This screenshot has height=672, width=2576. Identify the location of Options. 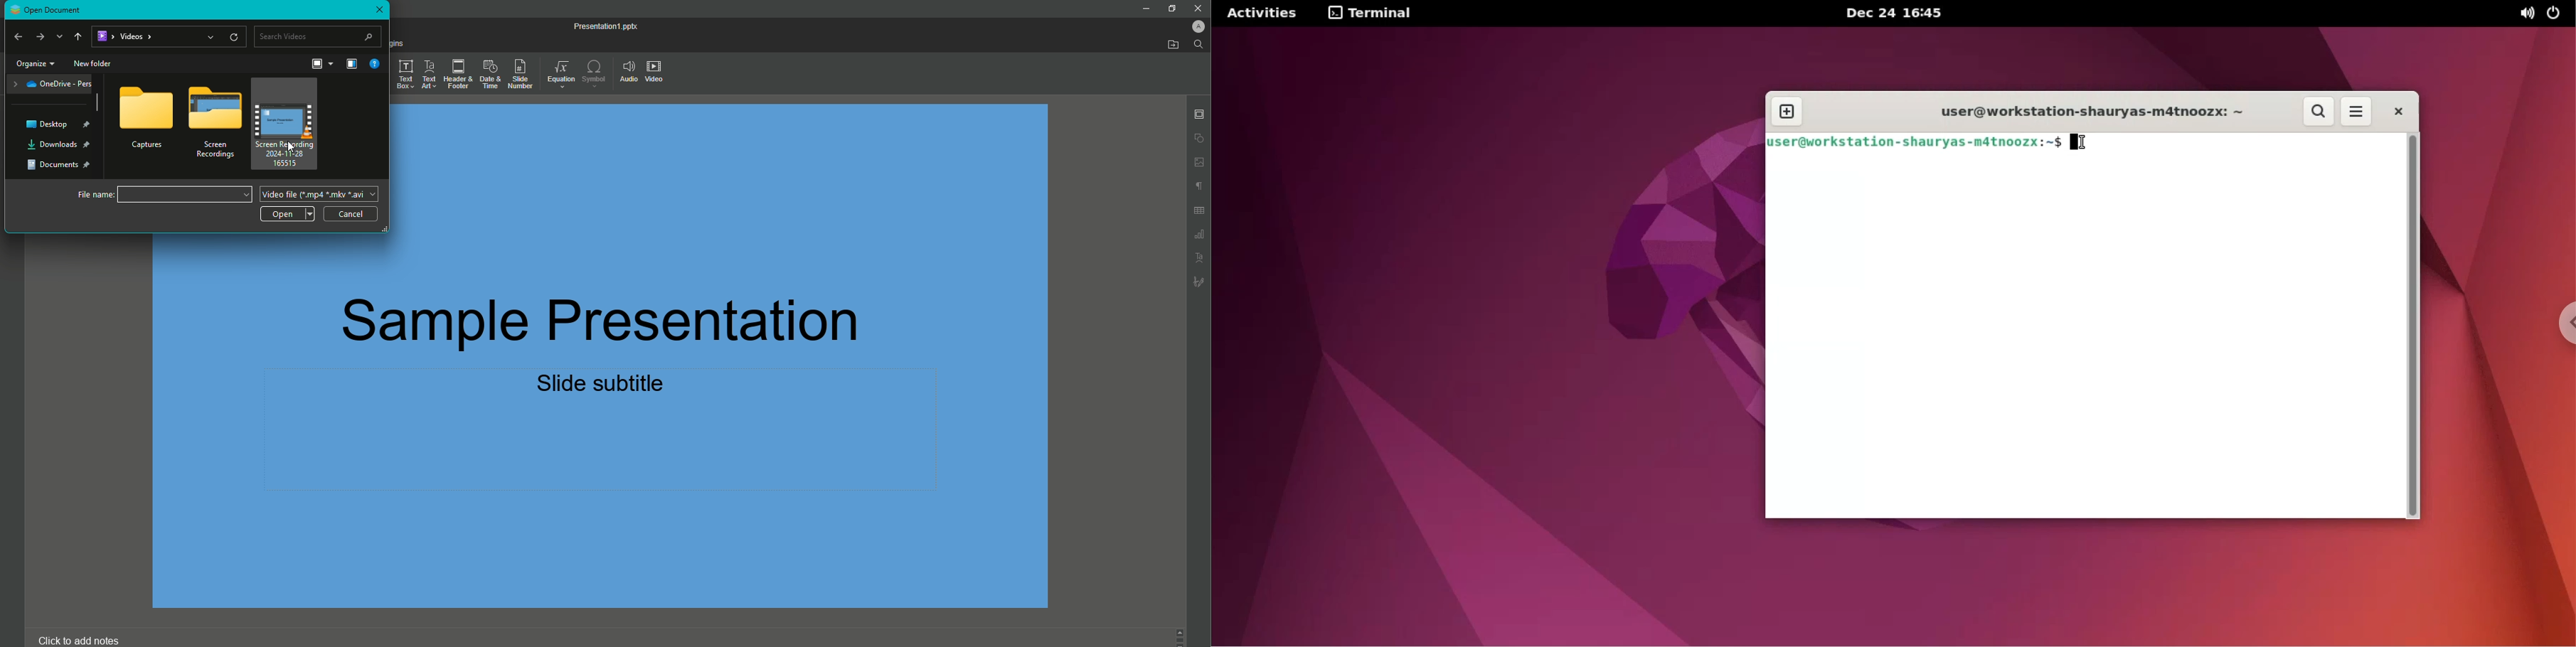
(147, 122).